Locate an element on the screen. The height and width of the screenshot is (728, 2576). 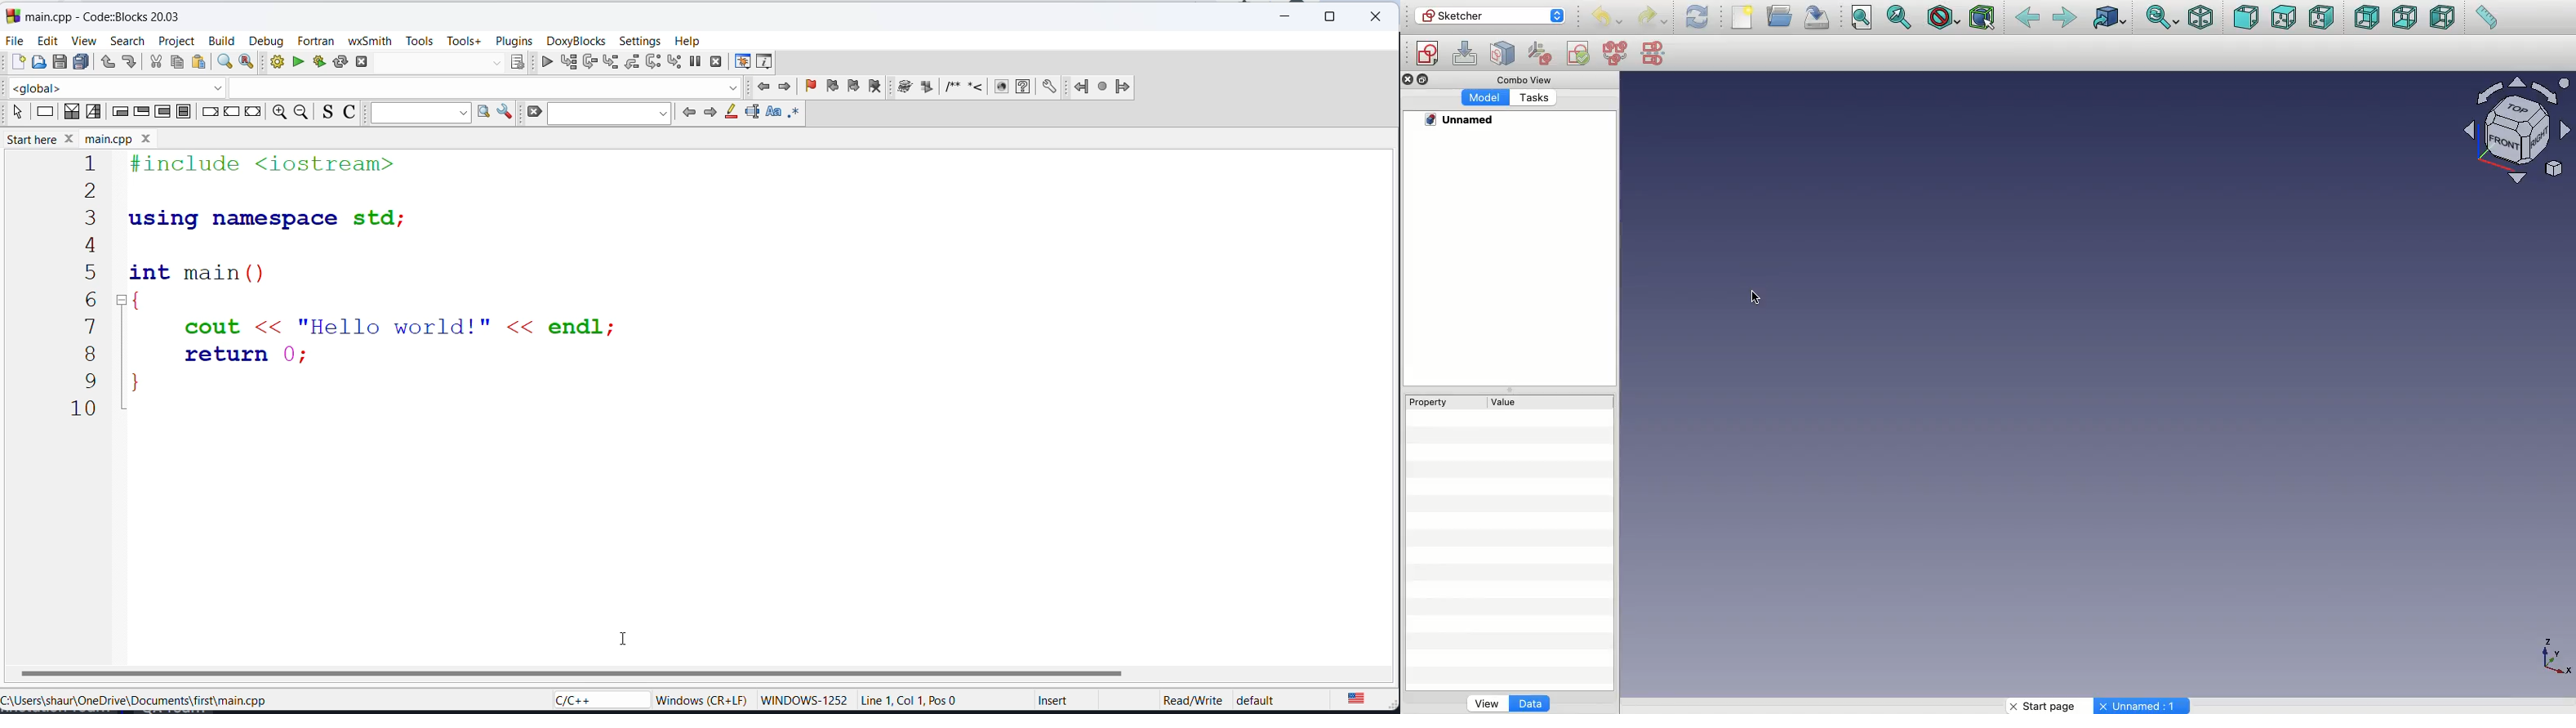
NEXT LINE is located at coordinates (588, 63).